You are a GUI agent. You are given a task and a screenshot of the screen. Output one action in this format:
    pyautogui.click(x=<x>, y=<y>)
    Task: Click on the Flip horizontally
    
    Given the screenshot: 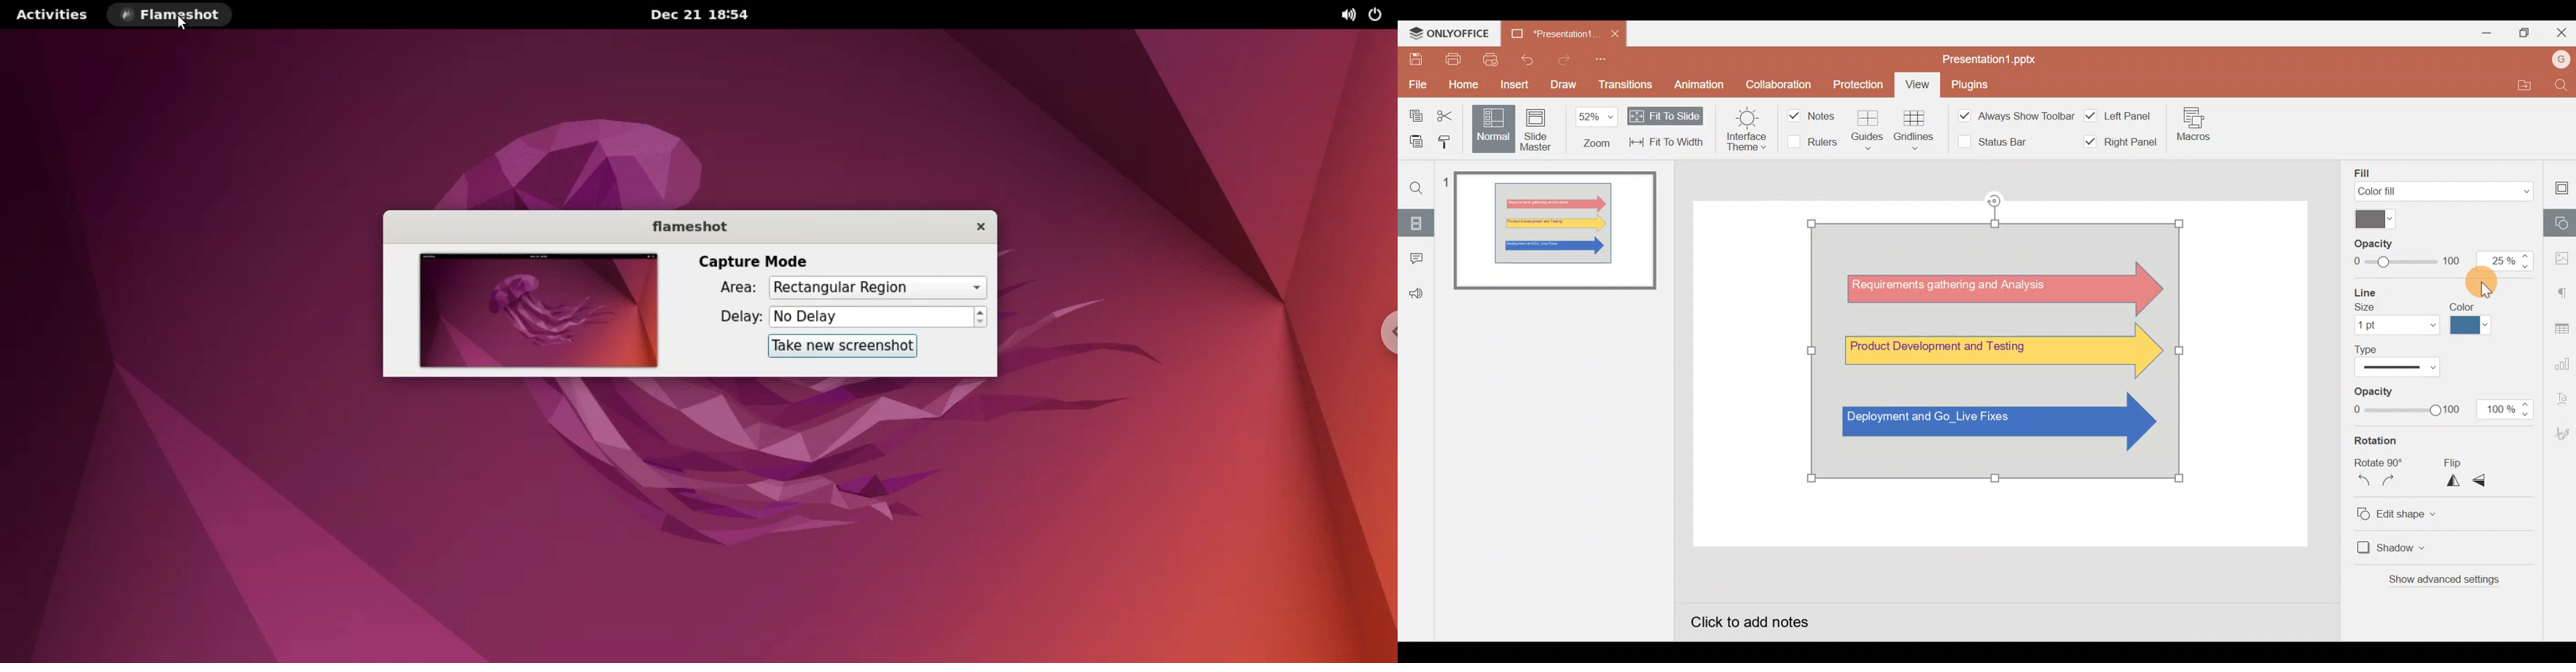 What is the action you would take?
    pyautogui.click(x=2449, y=481)
    